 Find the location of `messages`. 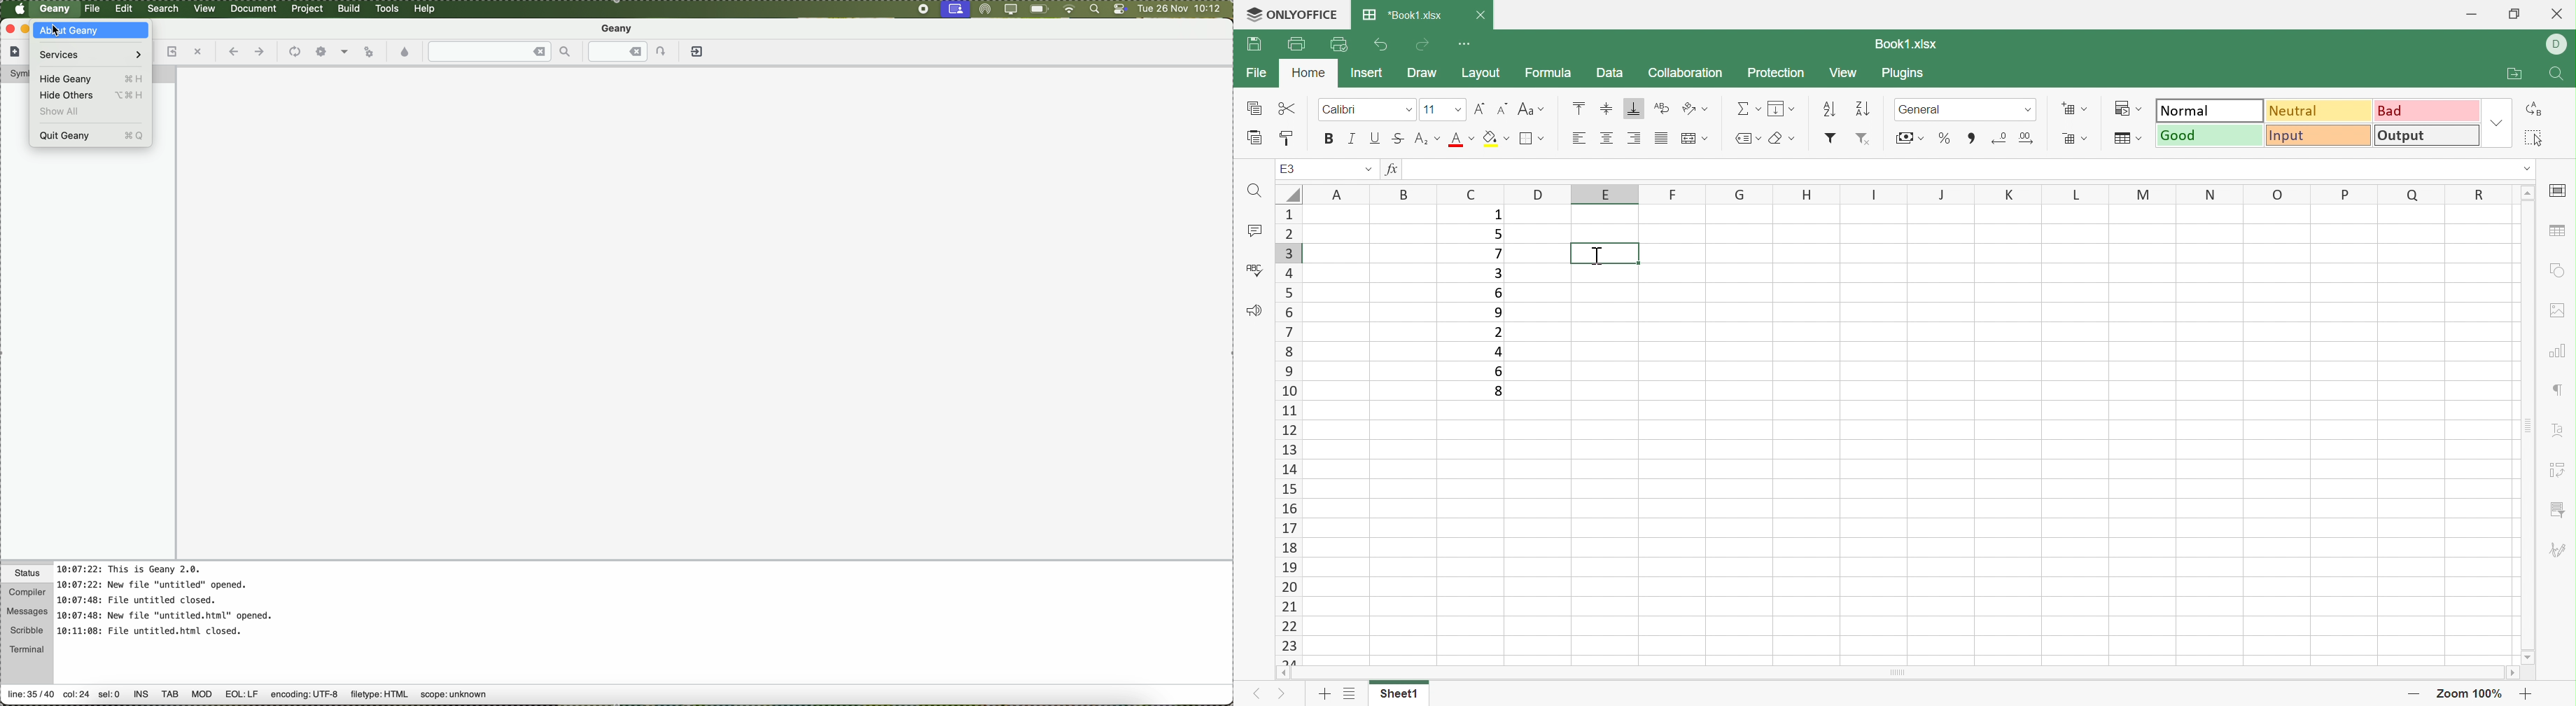

messages is located at coordinates (27, 609).